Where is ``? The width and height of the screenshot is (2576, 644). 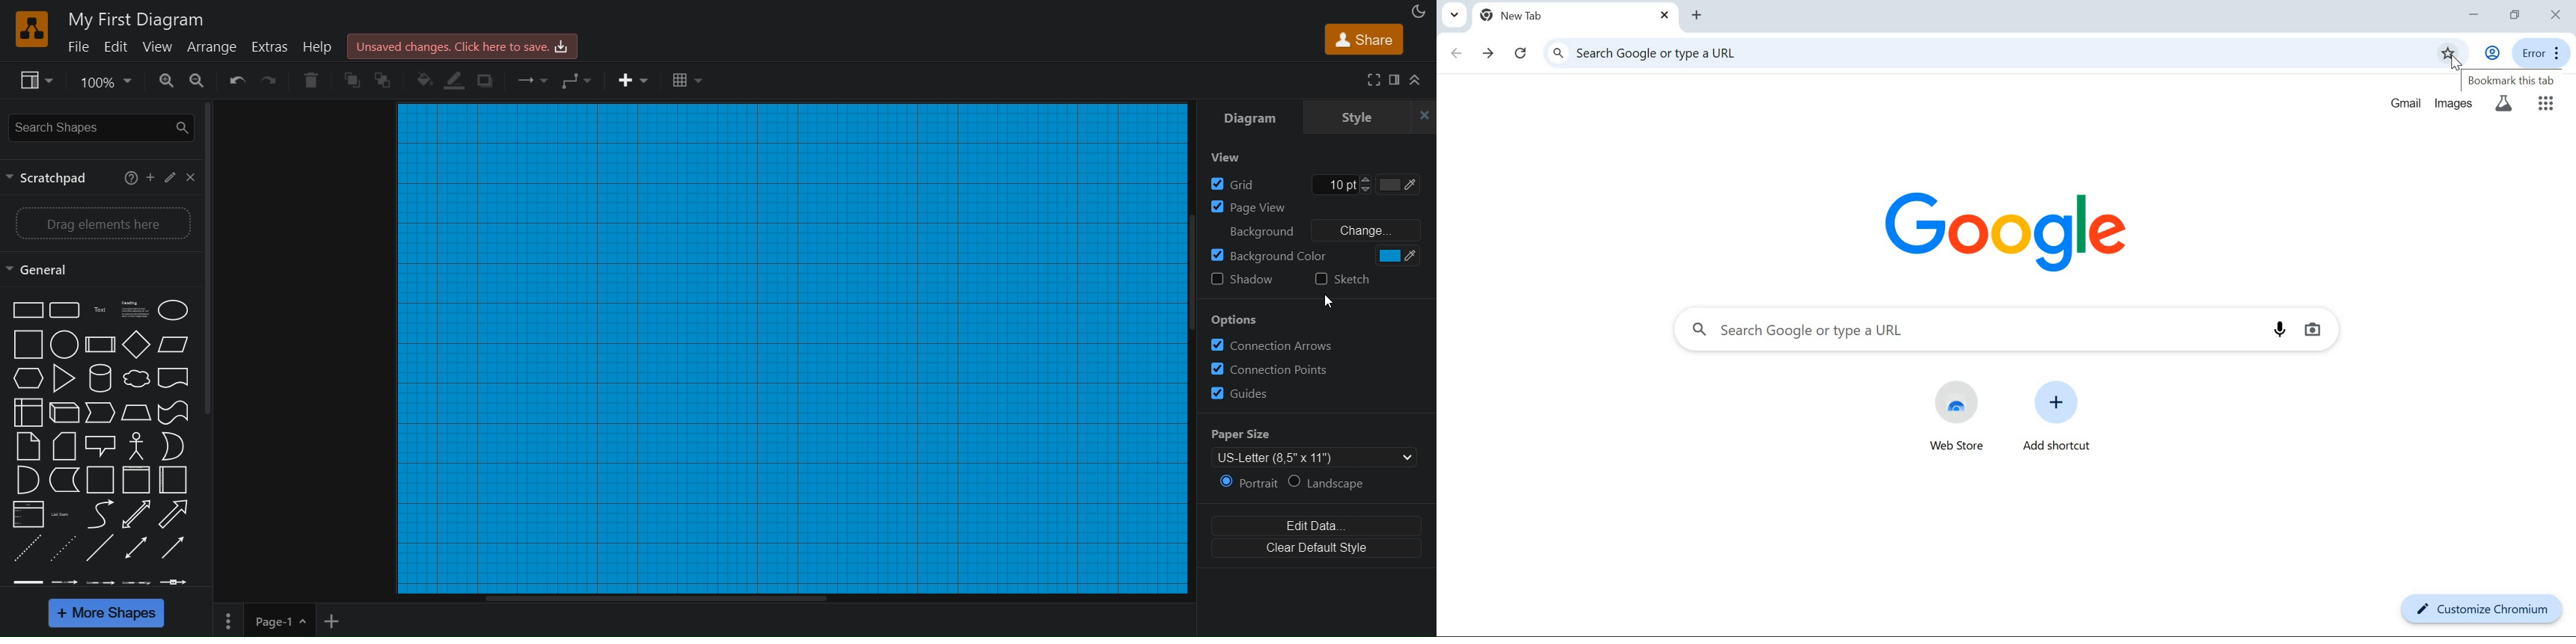
 is located at coordinates (2502, 105).